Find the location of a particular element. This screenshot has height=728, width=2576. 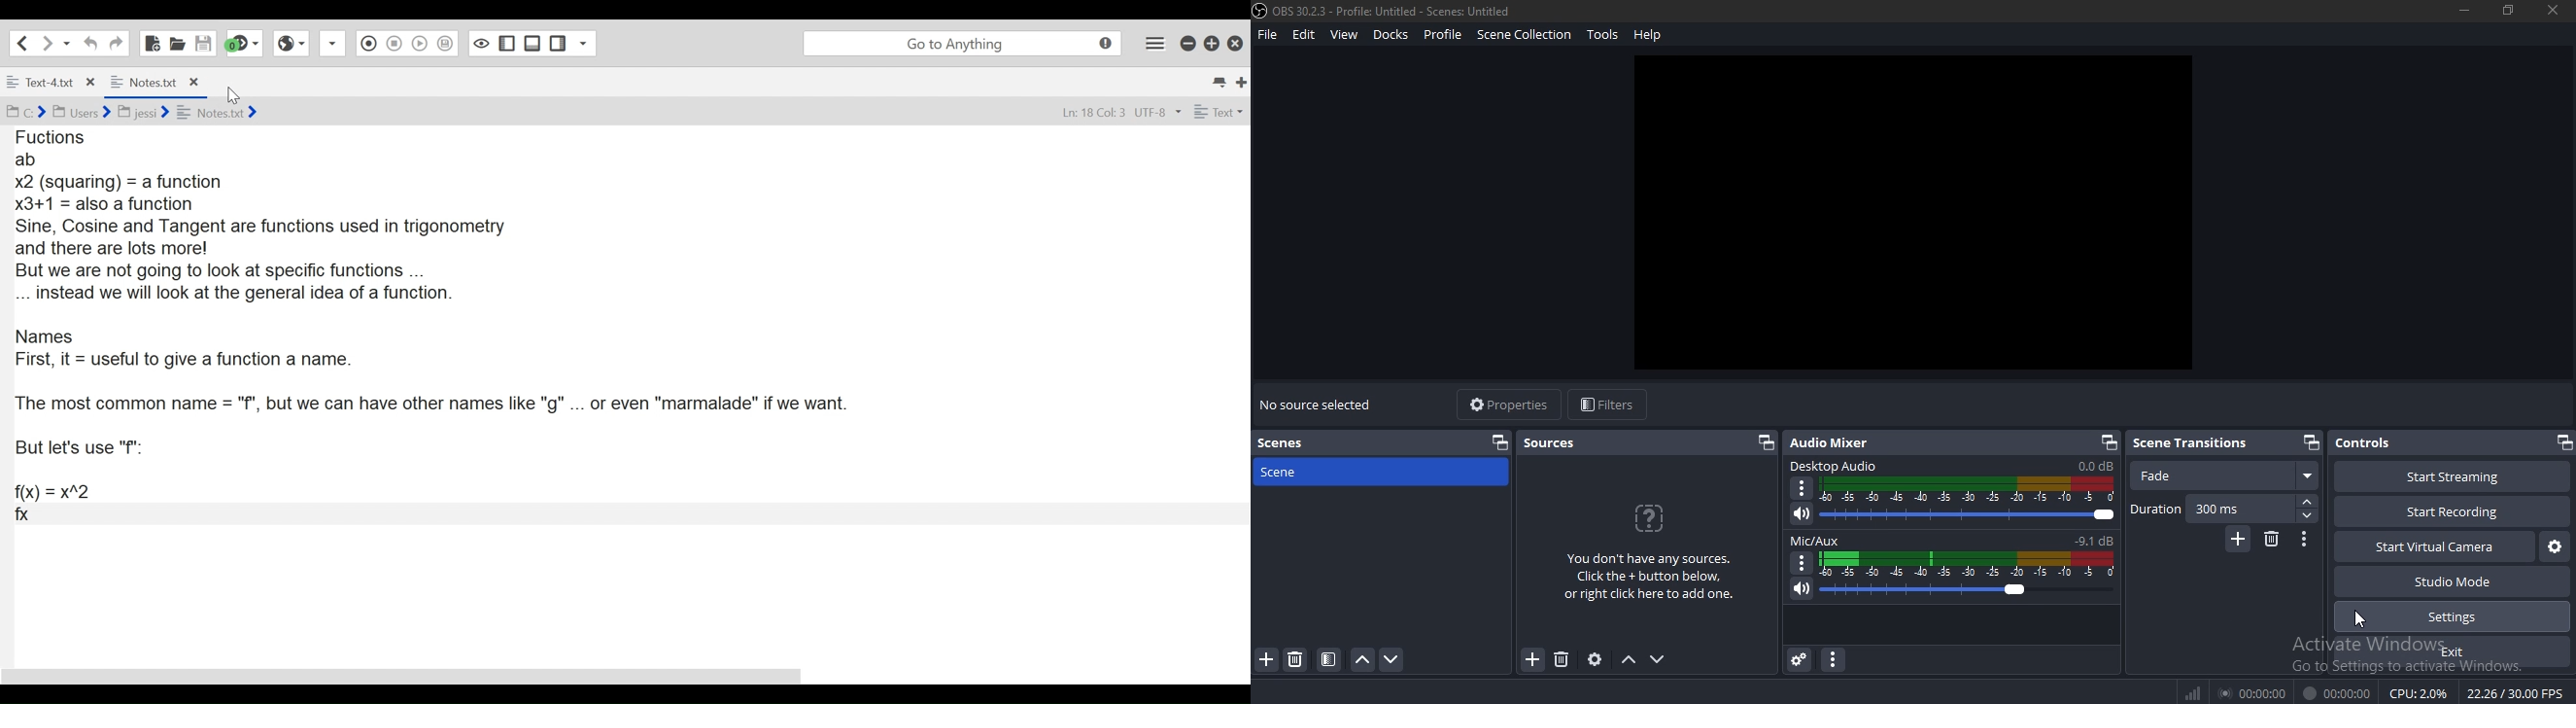

restore is located at coordinates (2309, 441).